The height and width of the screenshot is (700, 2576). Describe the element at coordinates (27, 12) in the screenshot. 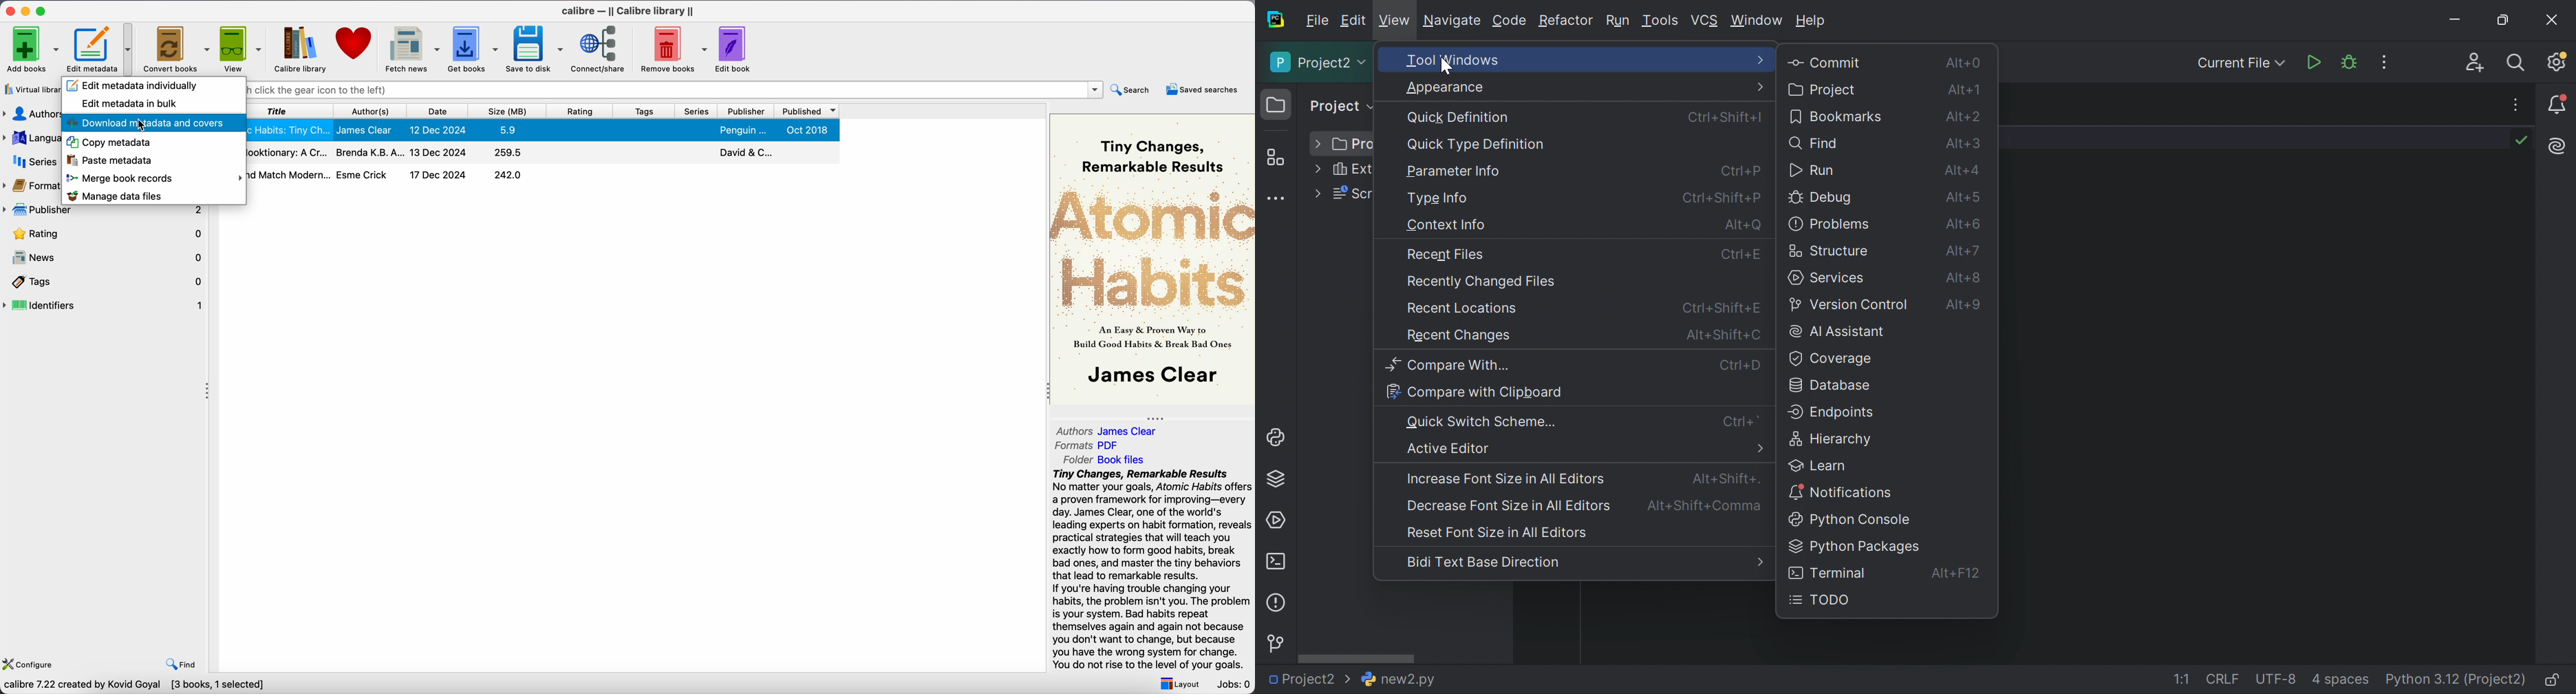

I see `minimize app` at that location.